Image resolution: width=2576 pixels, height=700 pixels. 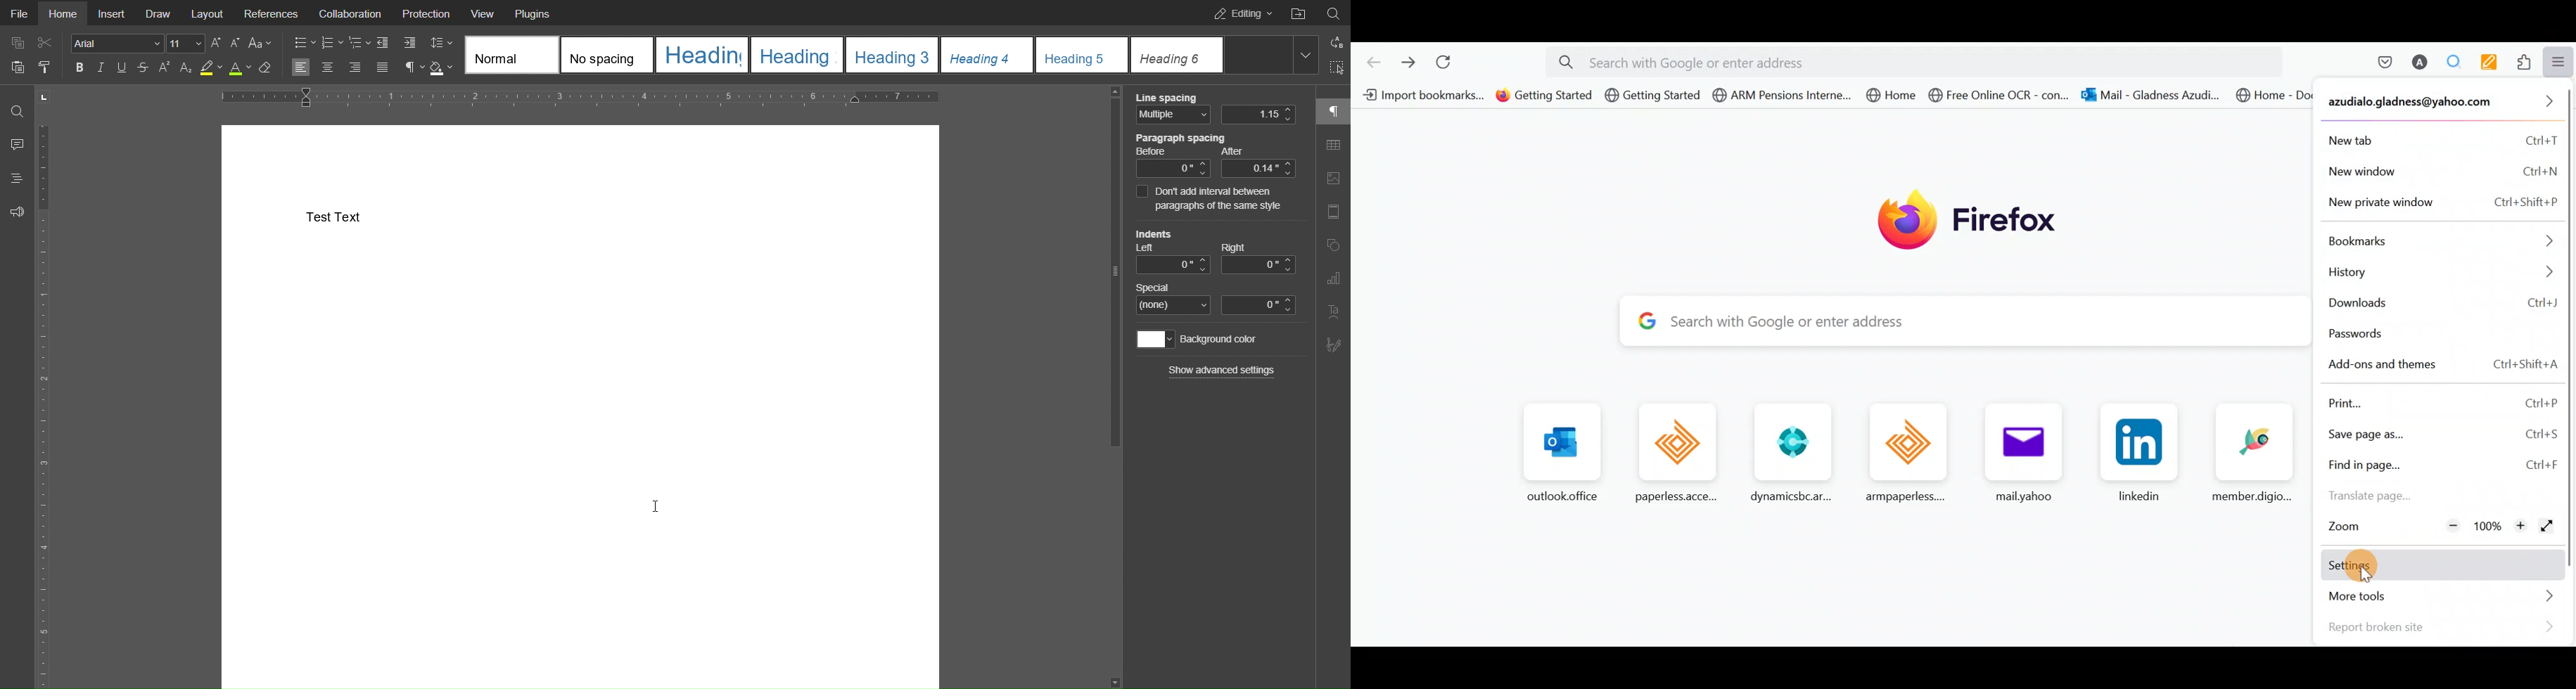 I want to click on @ Home - Document Ce..., so click(x=2261, y=94).